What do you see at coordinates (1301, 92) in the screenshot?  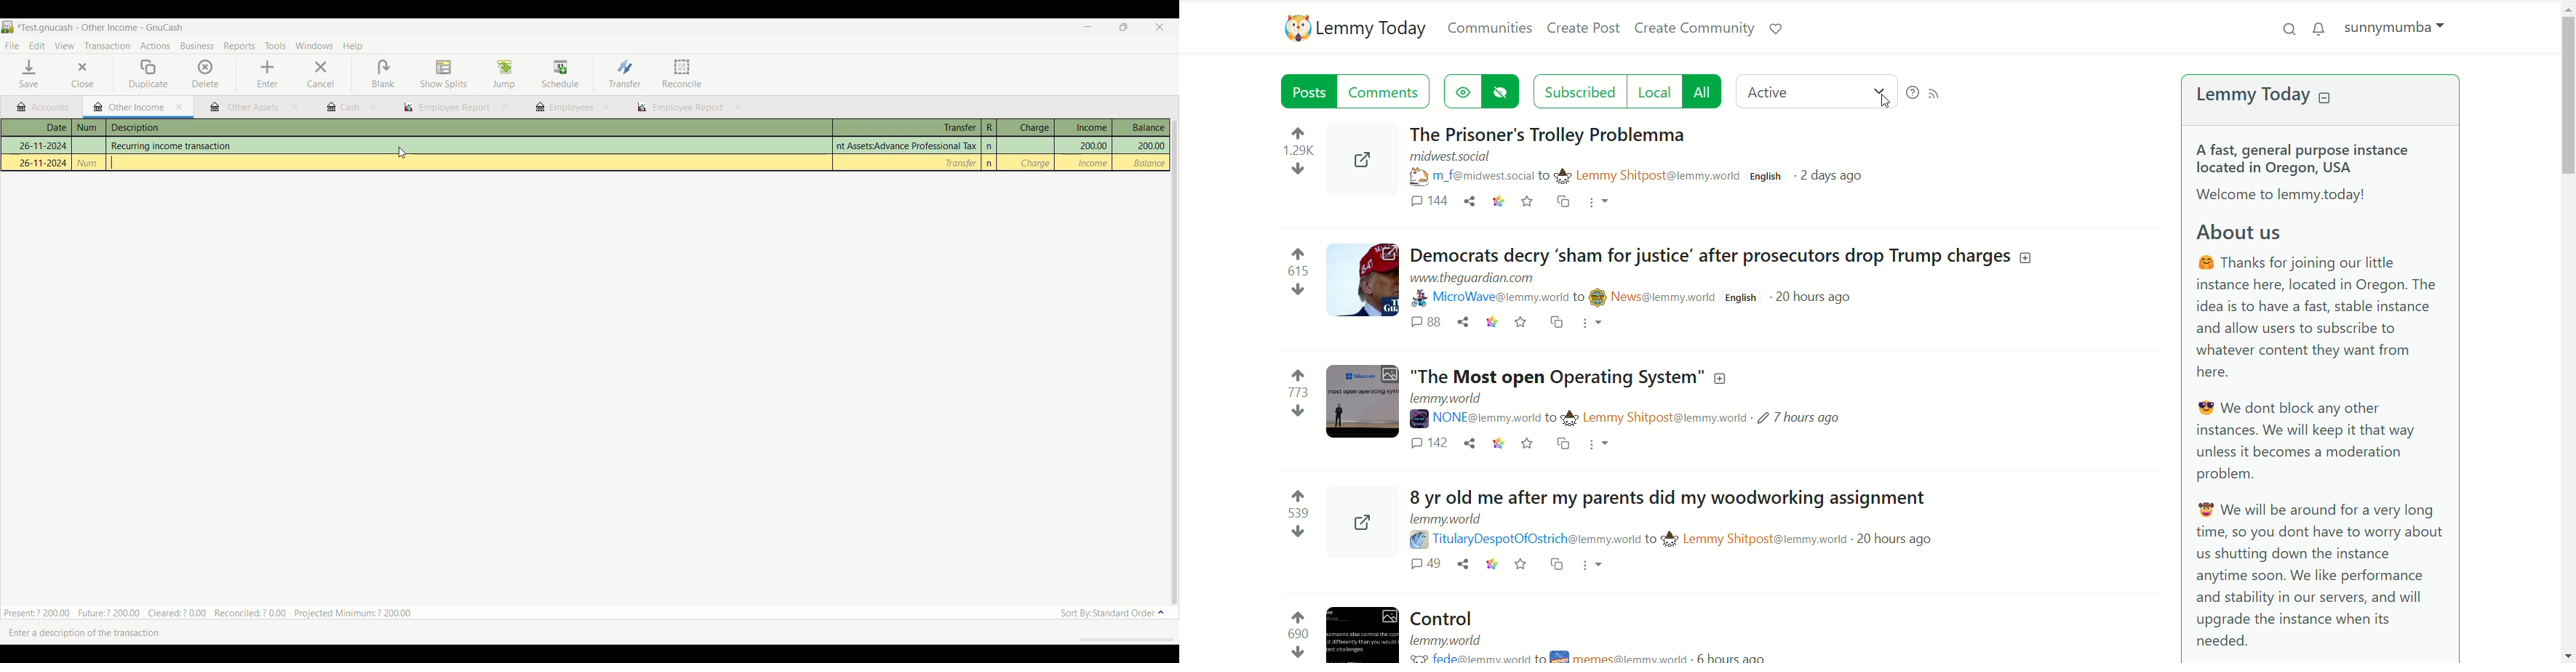 I see `posts` at bounding box center [1301, 92].